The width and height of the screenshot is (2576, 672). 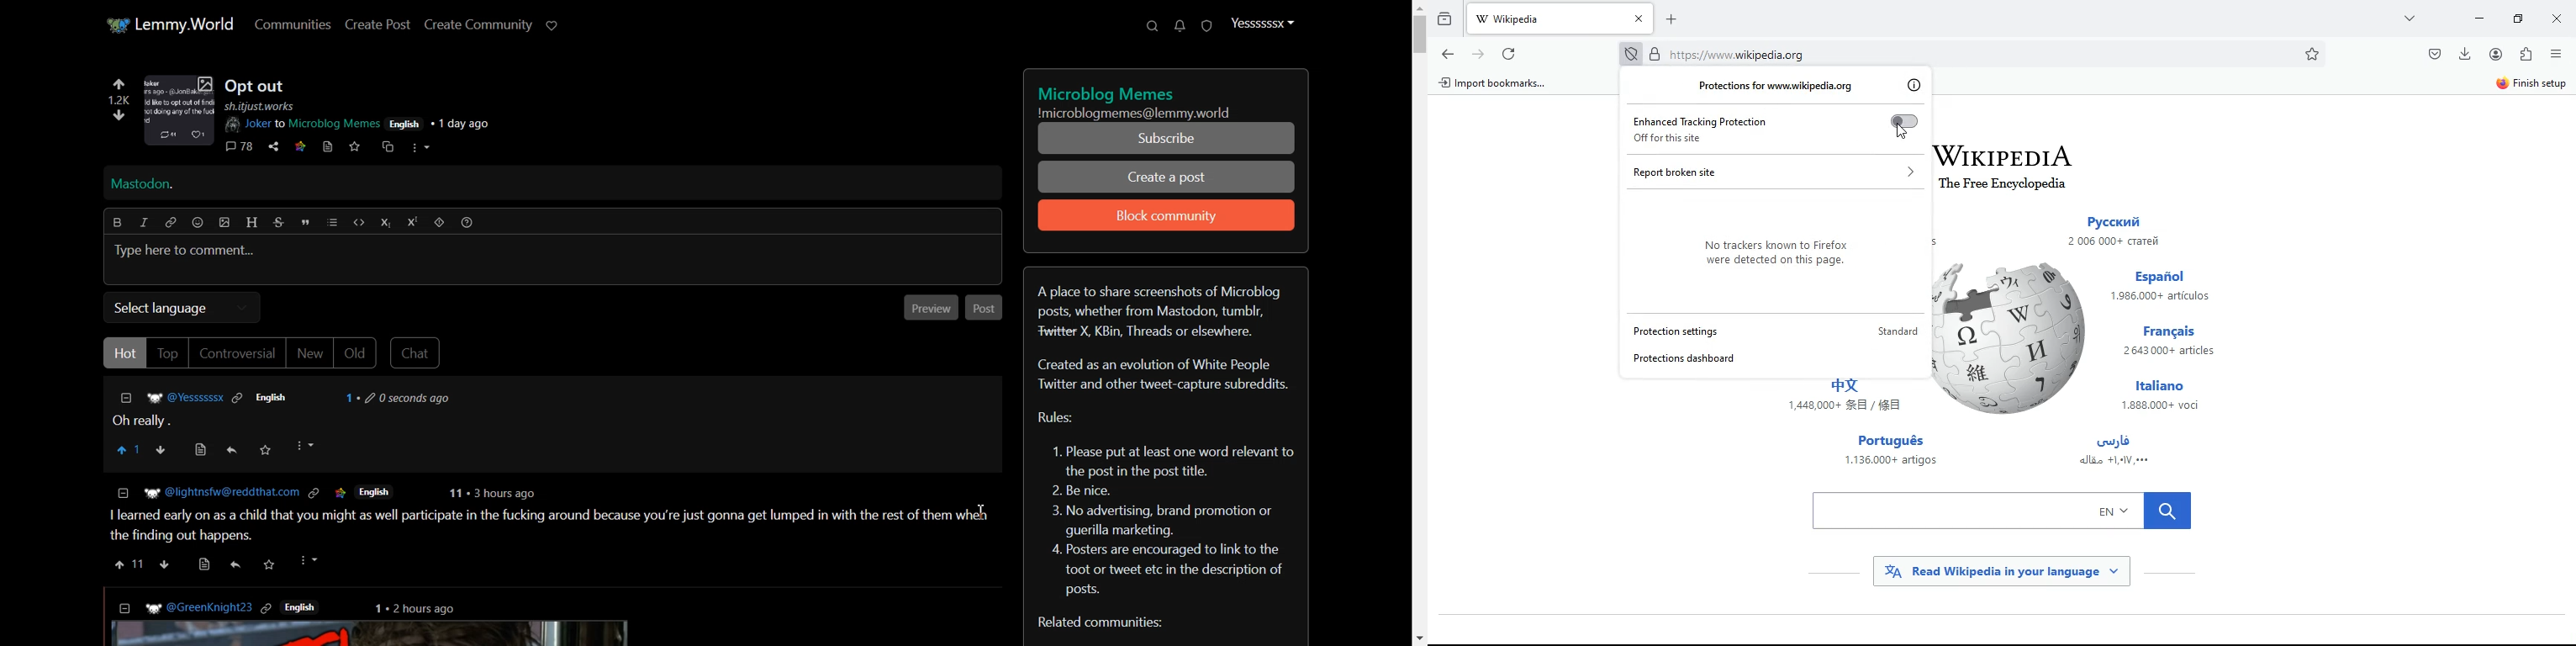 I want to click on Hyperlink, so click(x=172, y=222).